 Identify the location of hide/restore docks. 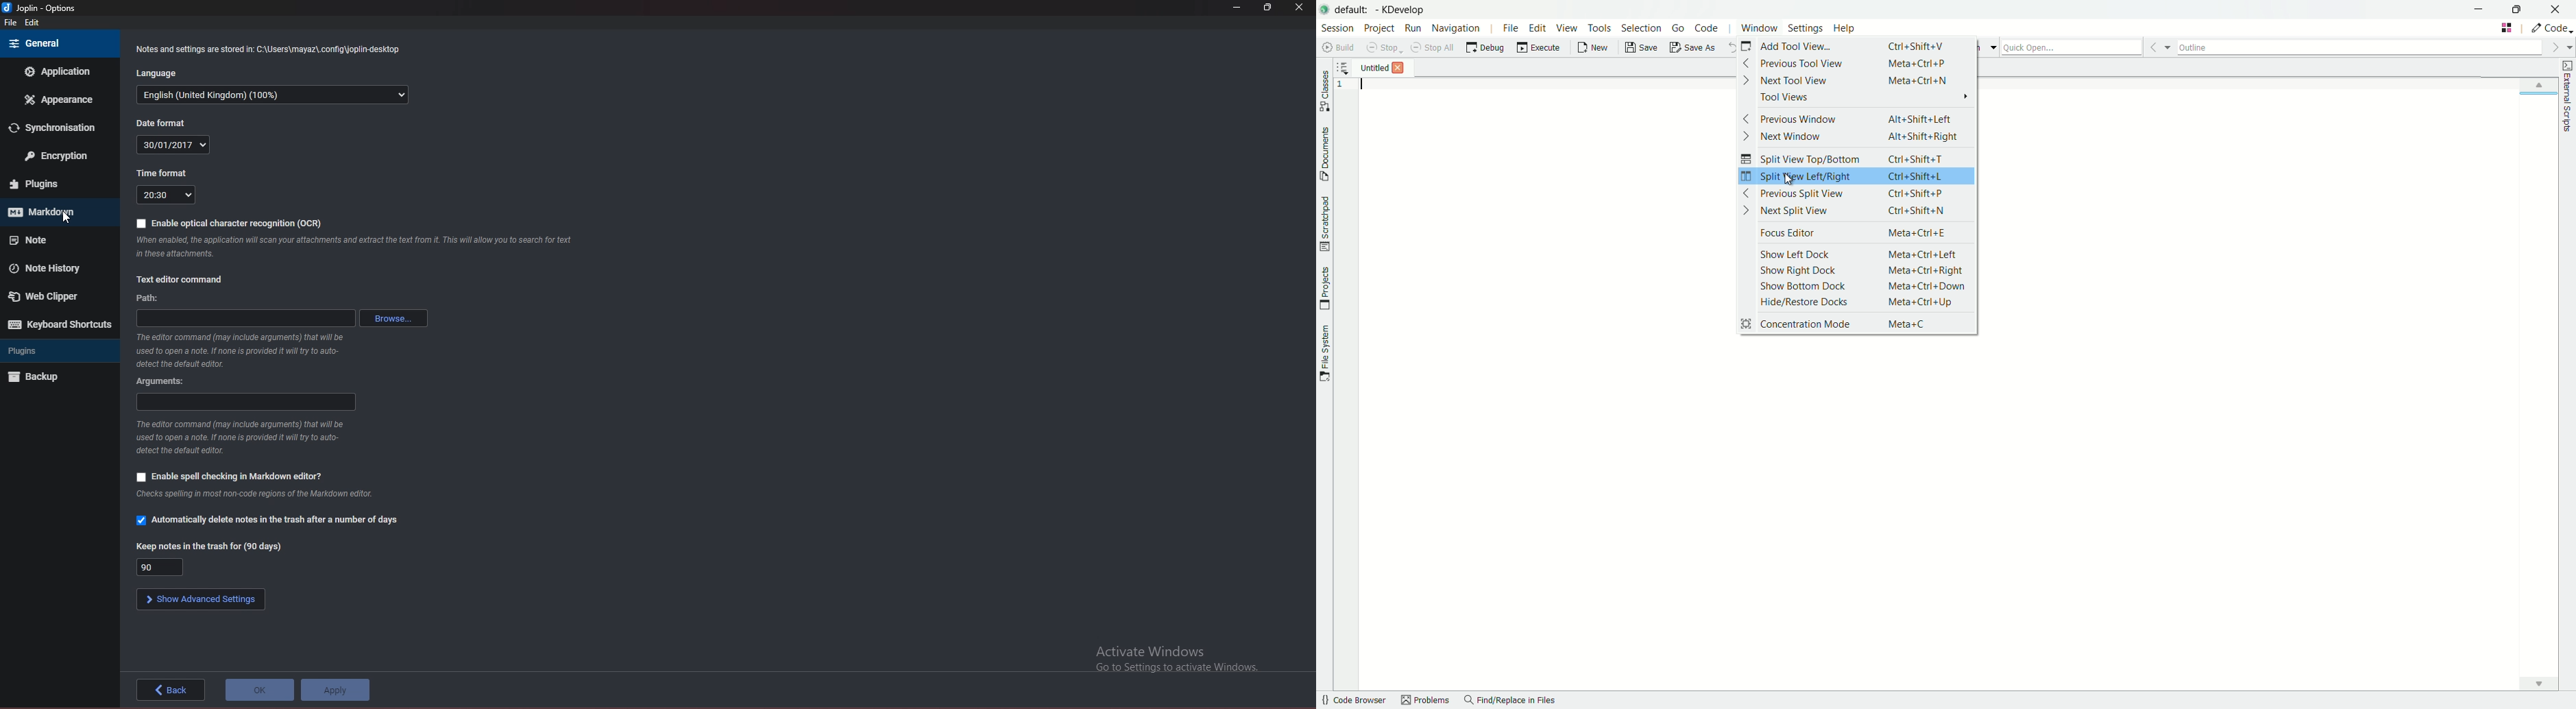
(1813, 304).